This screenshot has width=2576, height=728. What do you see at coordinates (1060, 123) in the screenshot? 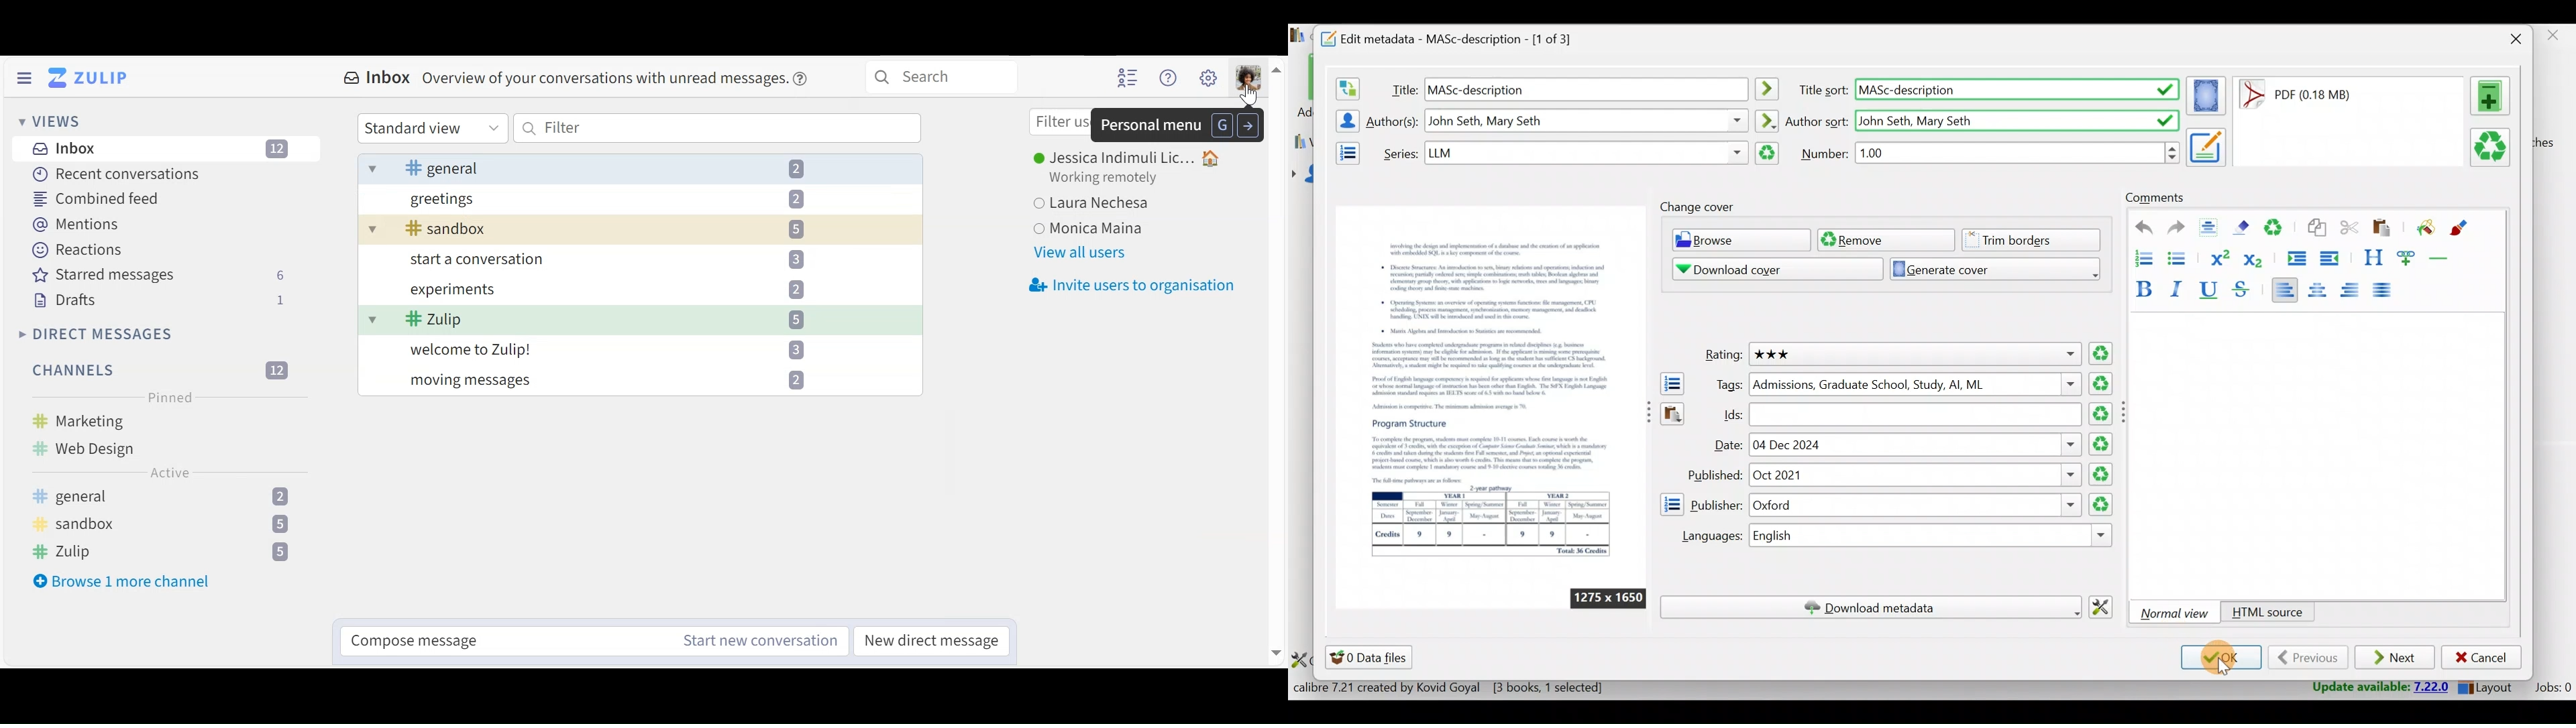
I see `Filter user` at bounding box center [1060, 123].